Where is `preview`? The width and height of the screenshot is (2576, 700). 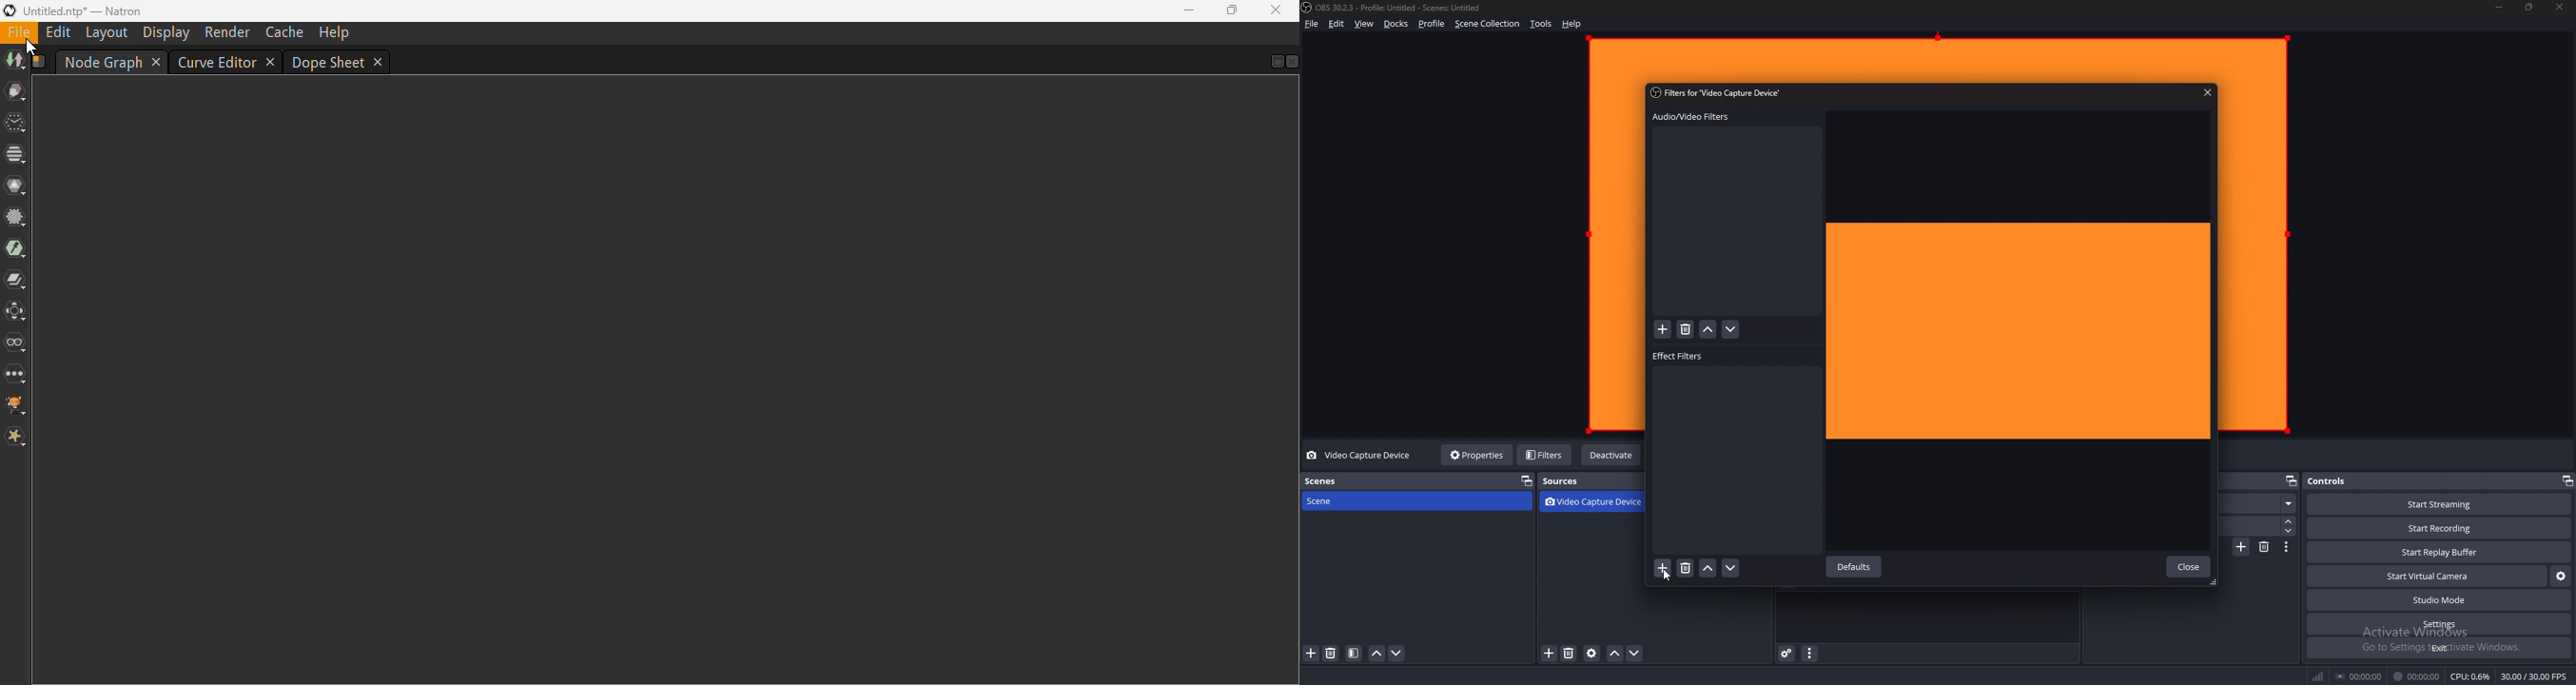 preview is located at coordinates (2022, 331).